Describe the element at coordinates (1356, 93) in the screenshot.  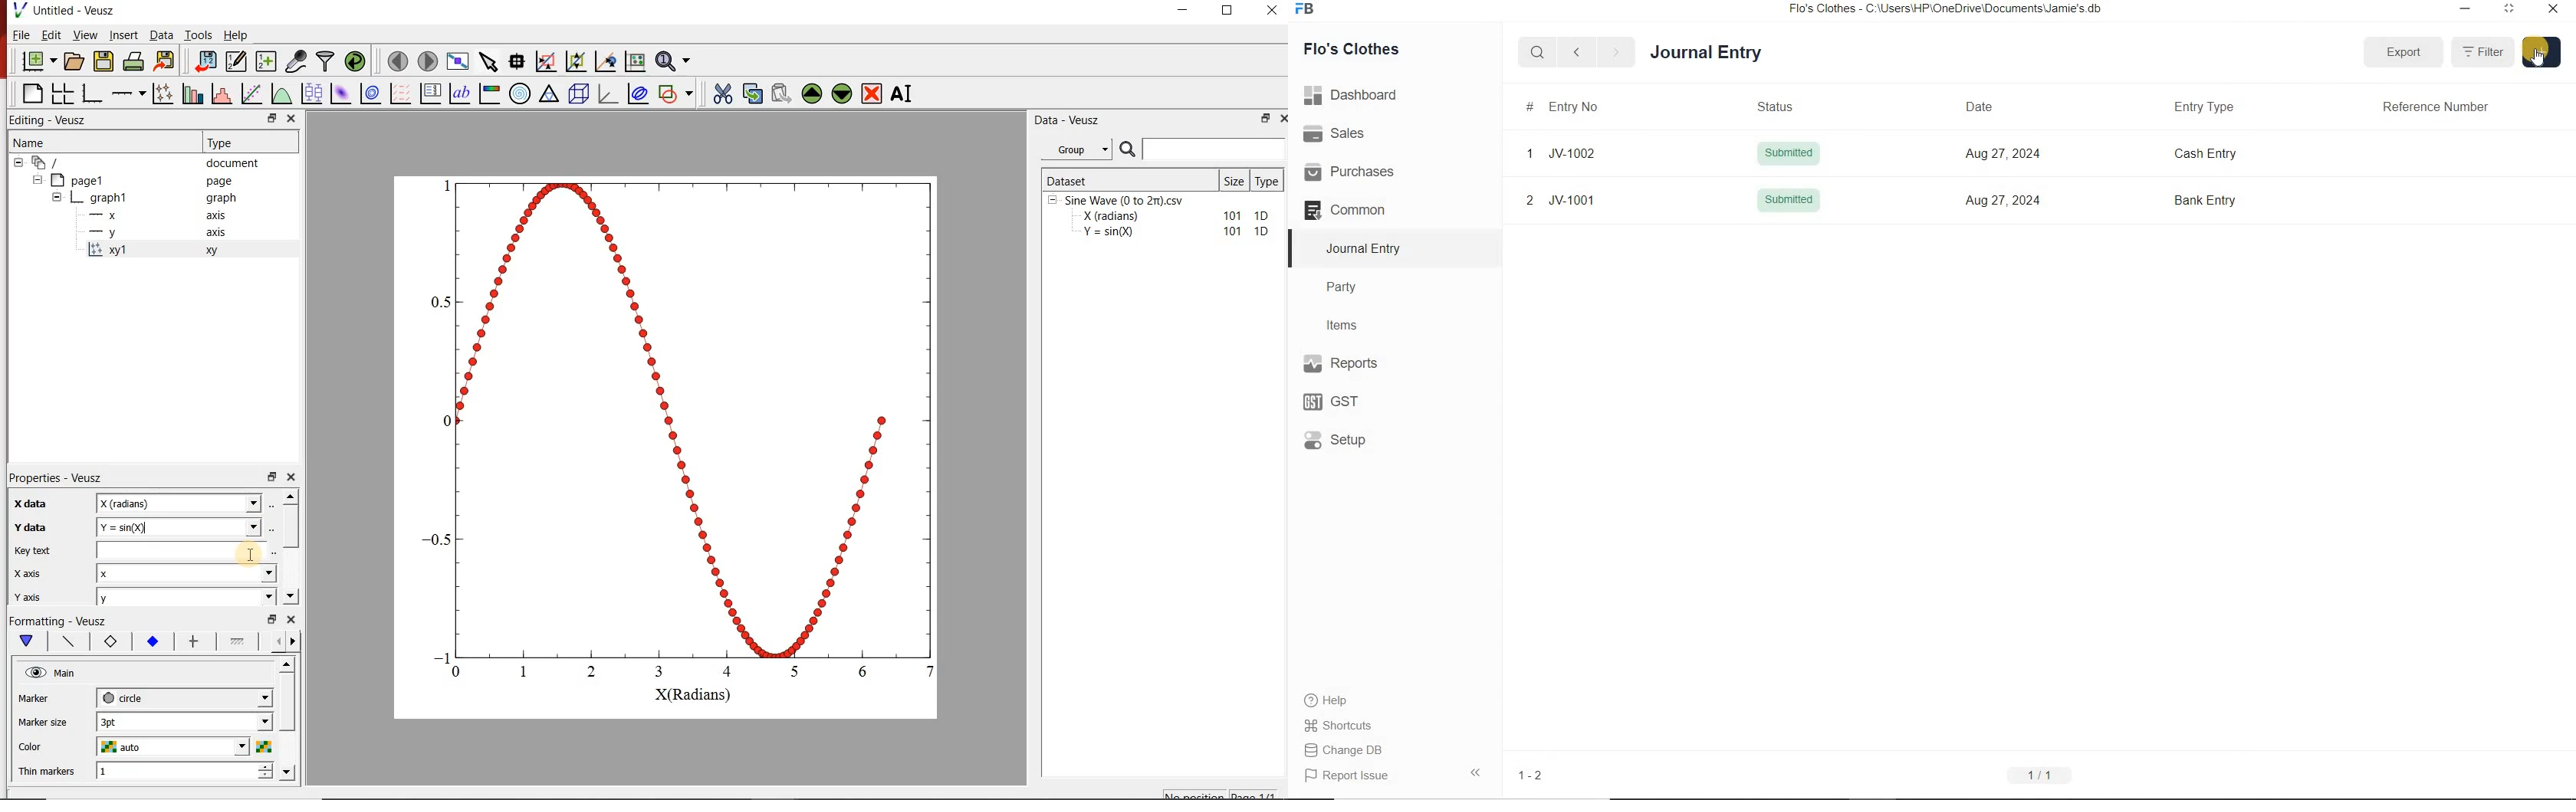
I see `Dashboard` at that location.